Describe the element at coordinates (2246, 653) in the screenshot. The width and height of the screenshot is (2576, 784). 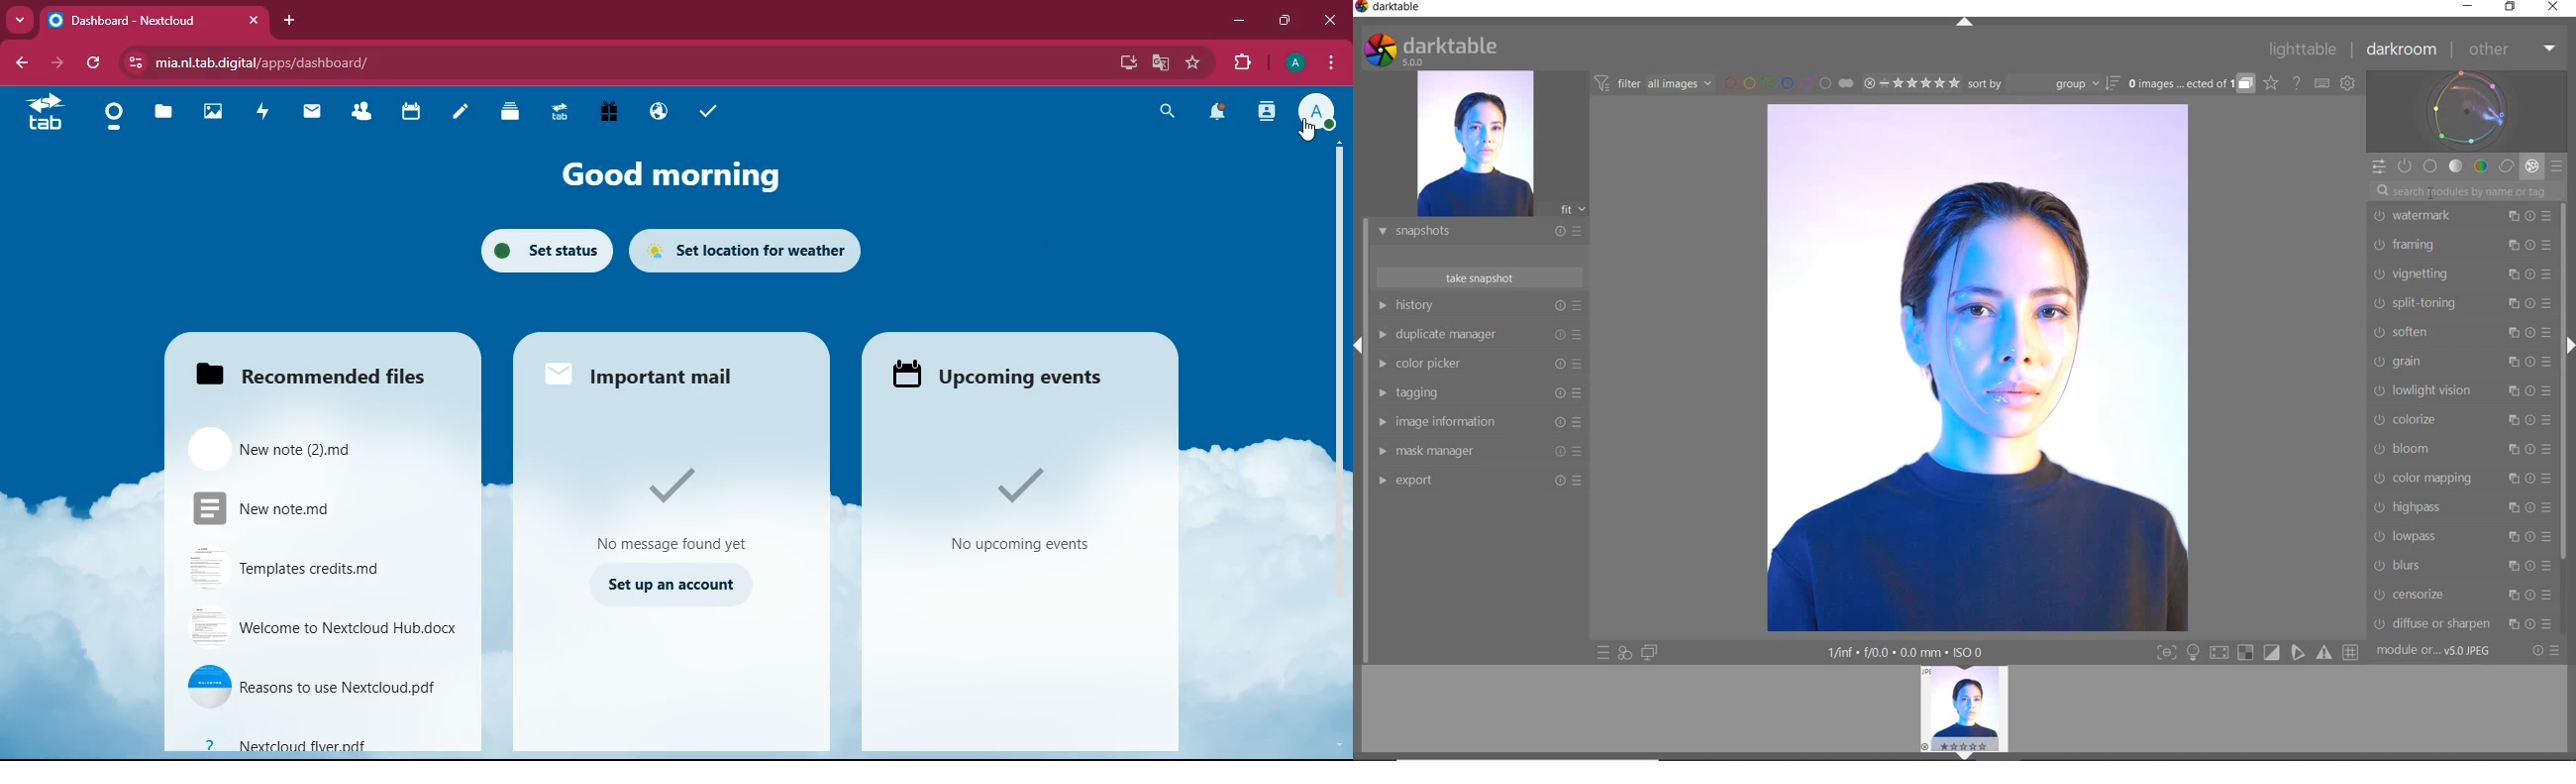
I see `Button` at that location.